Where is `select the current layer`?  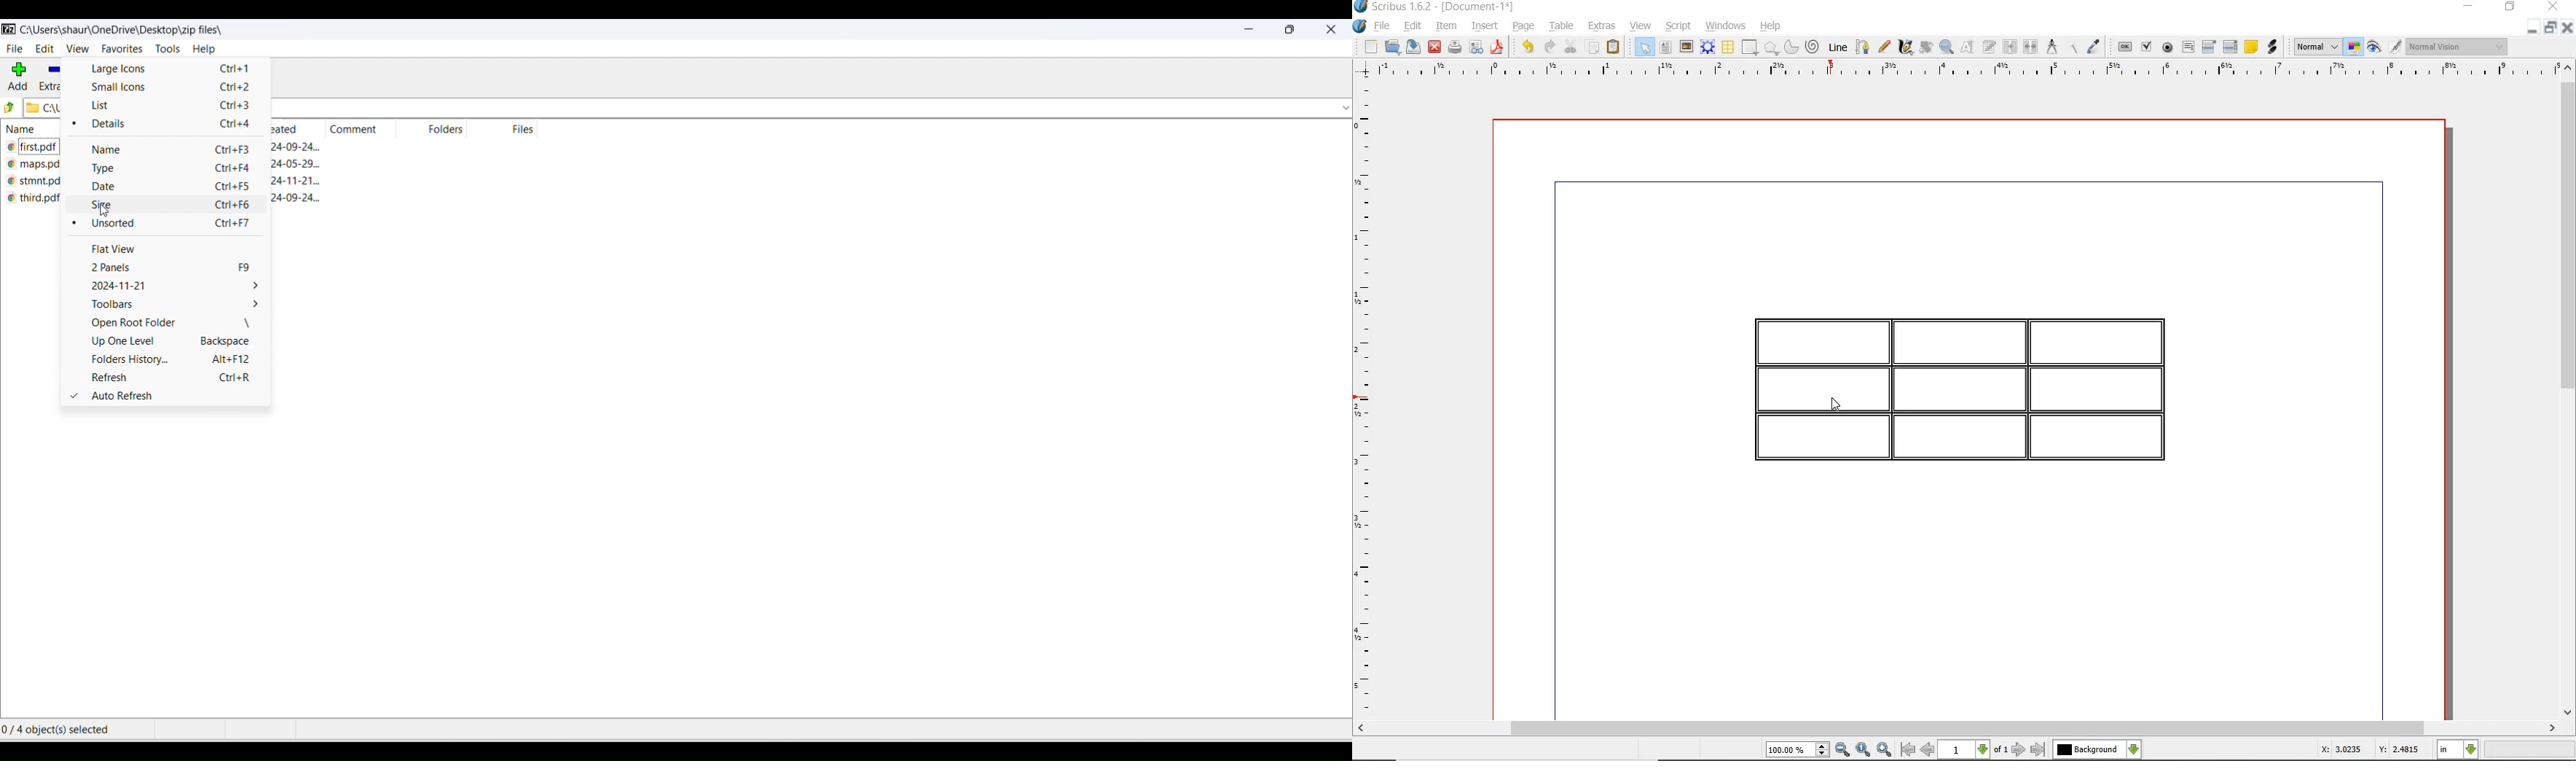 select the current layer is located at coordinates (2098, 748).